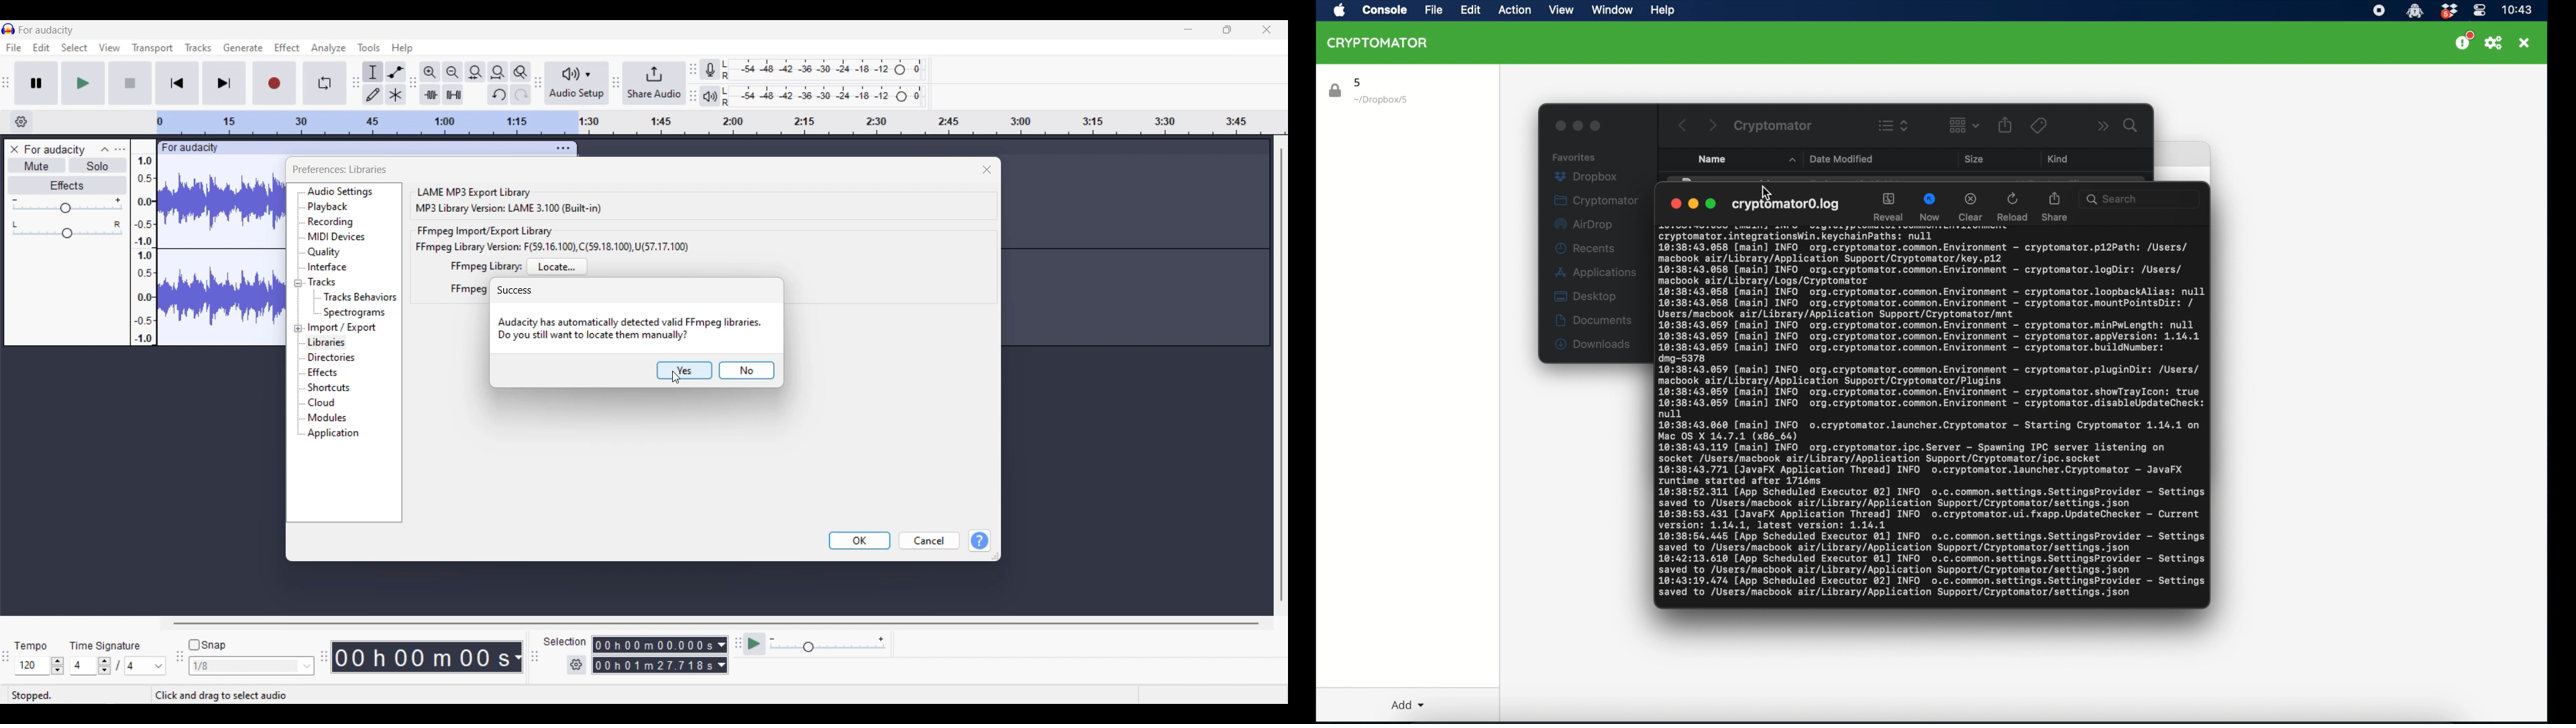  Describe the element at coordinates (498, 95) in the screenshot. I see `Undo` at that location.